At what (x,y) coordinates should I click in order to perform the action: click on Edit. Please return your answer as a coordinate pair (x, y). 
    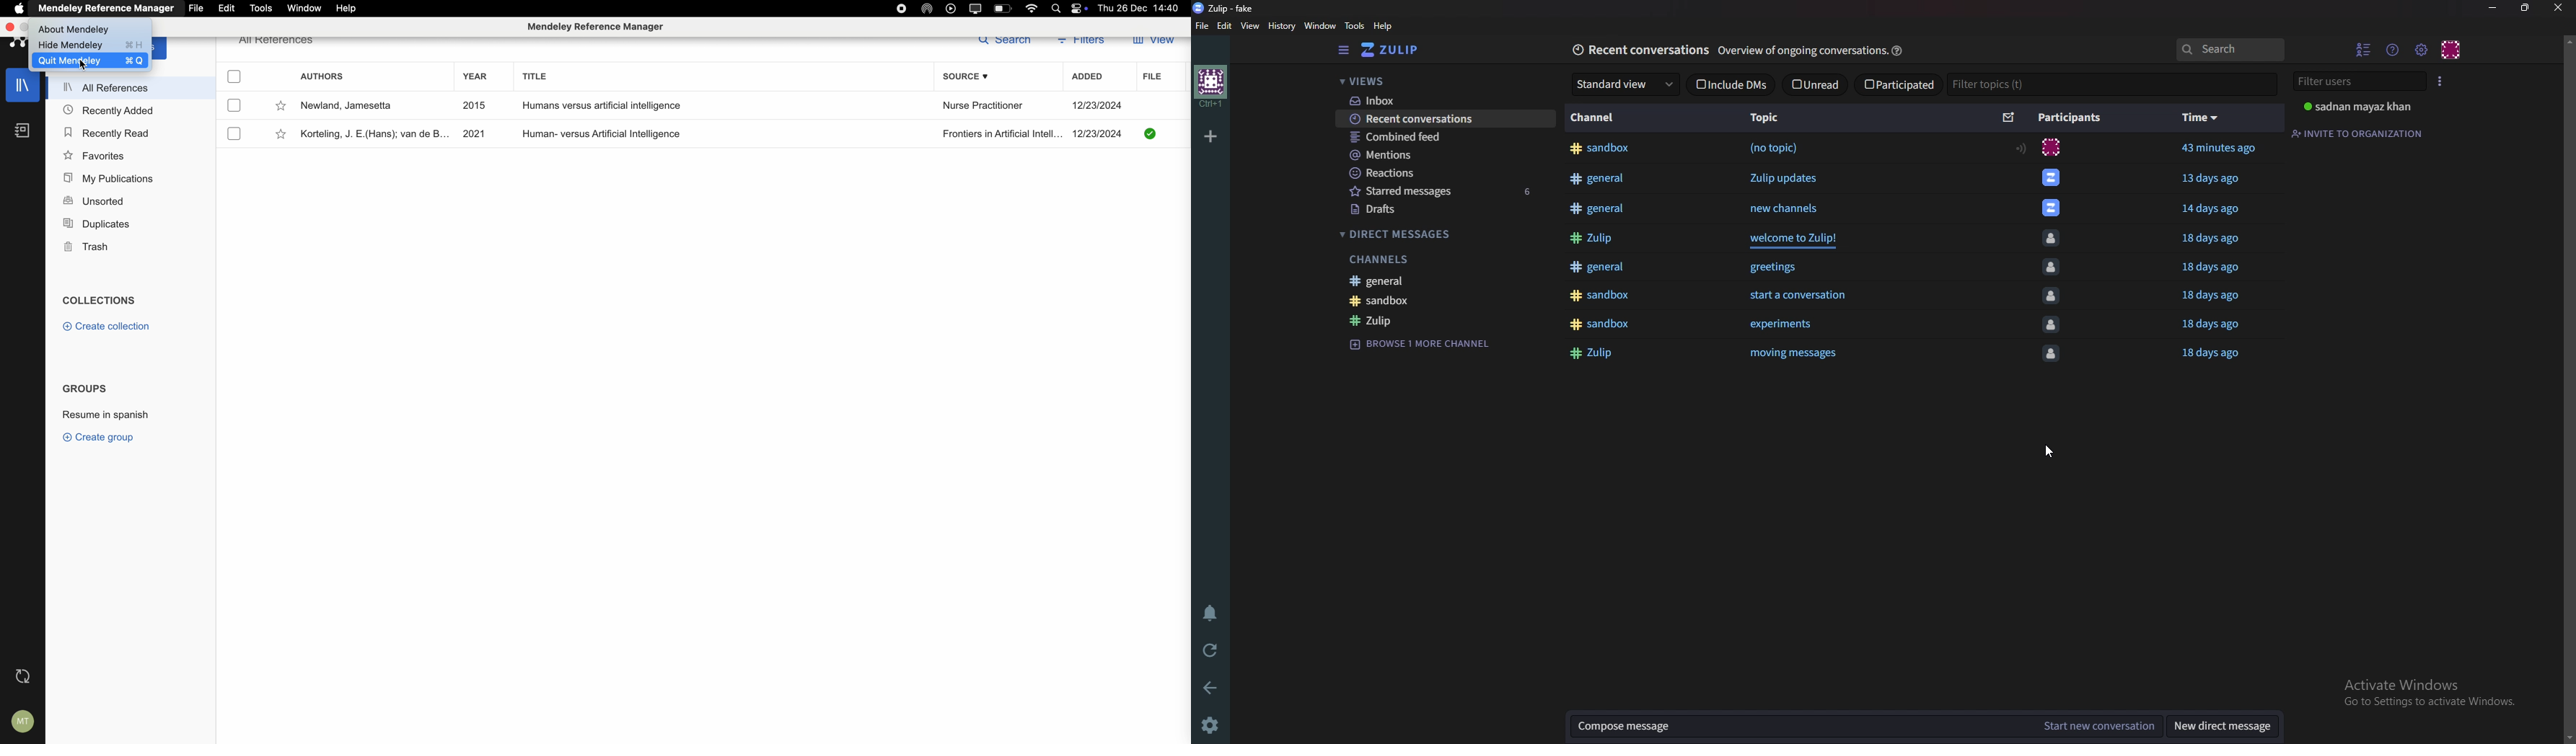
    Looking at the image, I should click on (1225, 25).